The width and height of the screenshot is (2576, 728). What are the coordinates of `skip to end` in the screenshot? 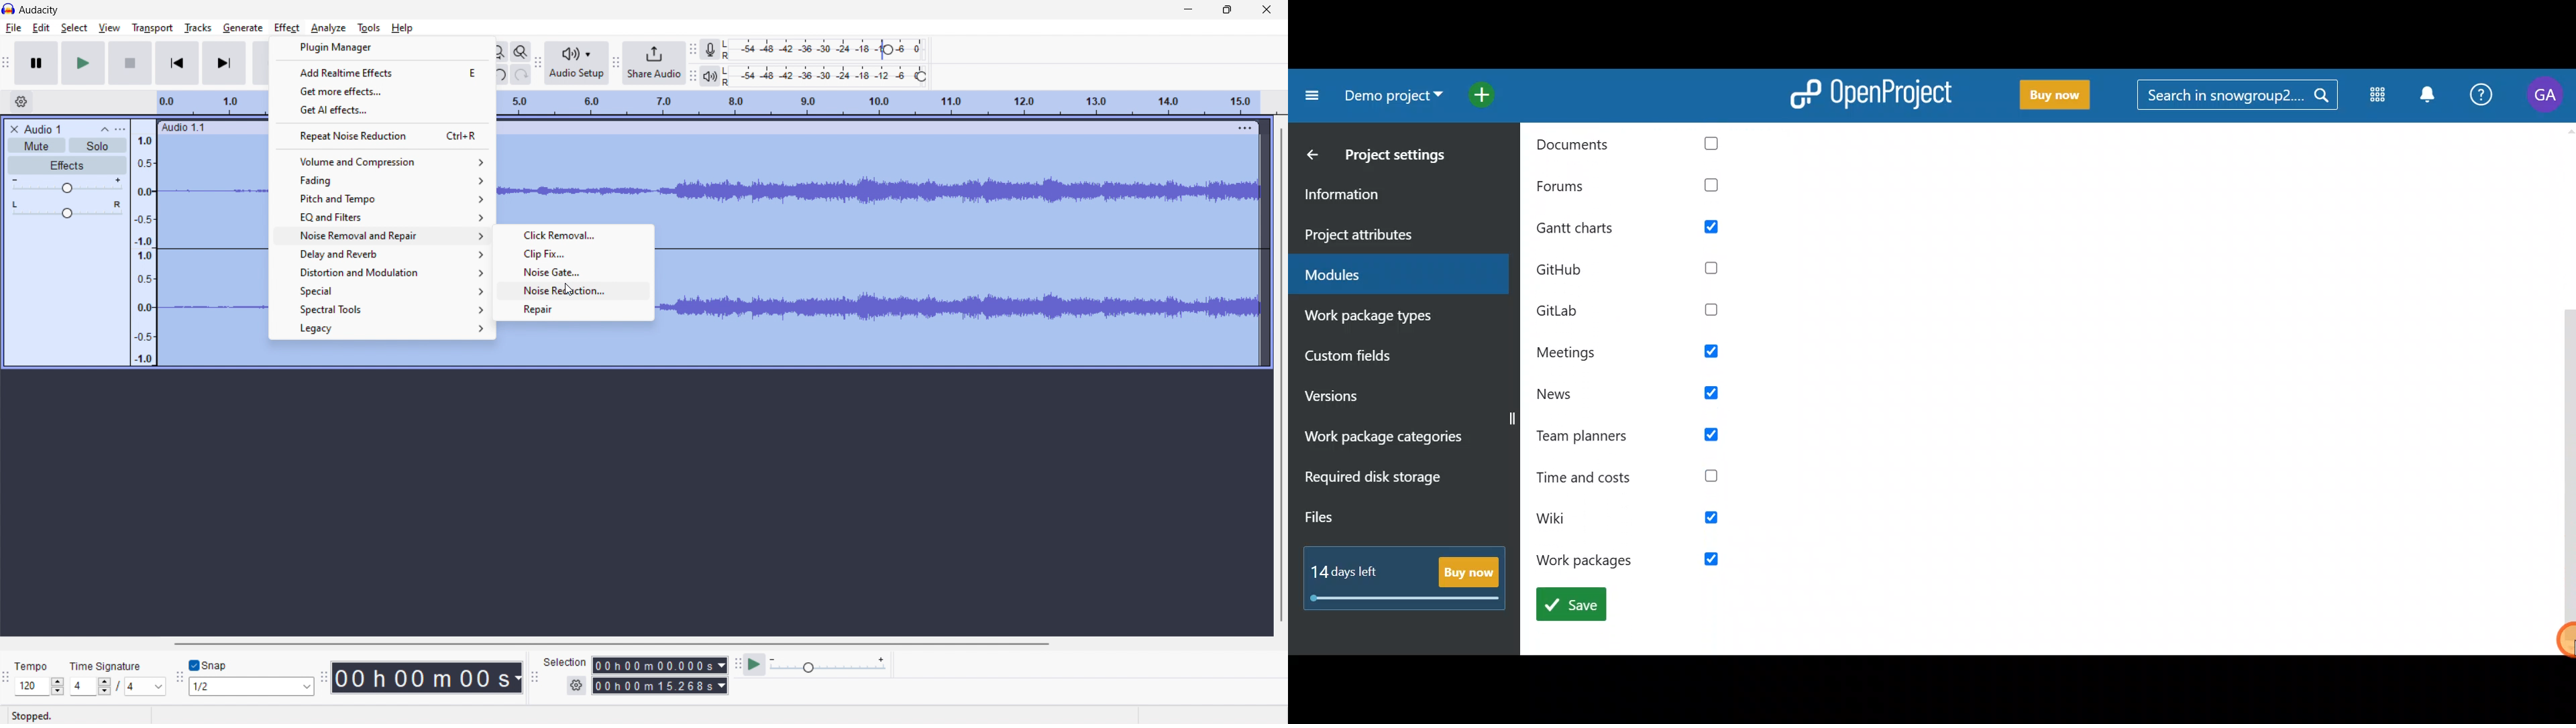 It's located at (224, 63).